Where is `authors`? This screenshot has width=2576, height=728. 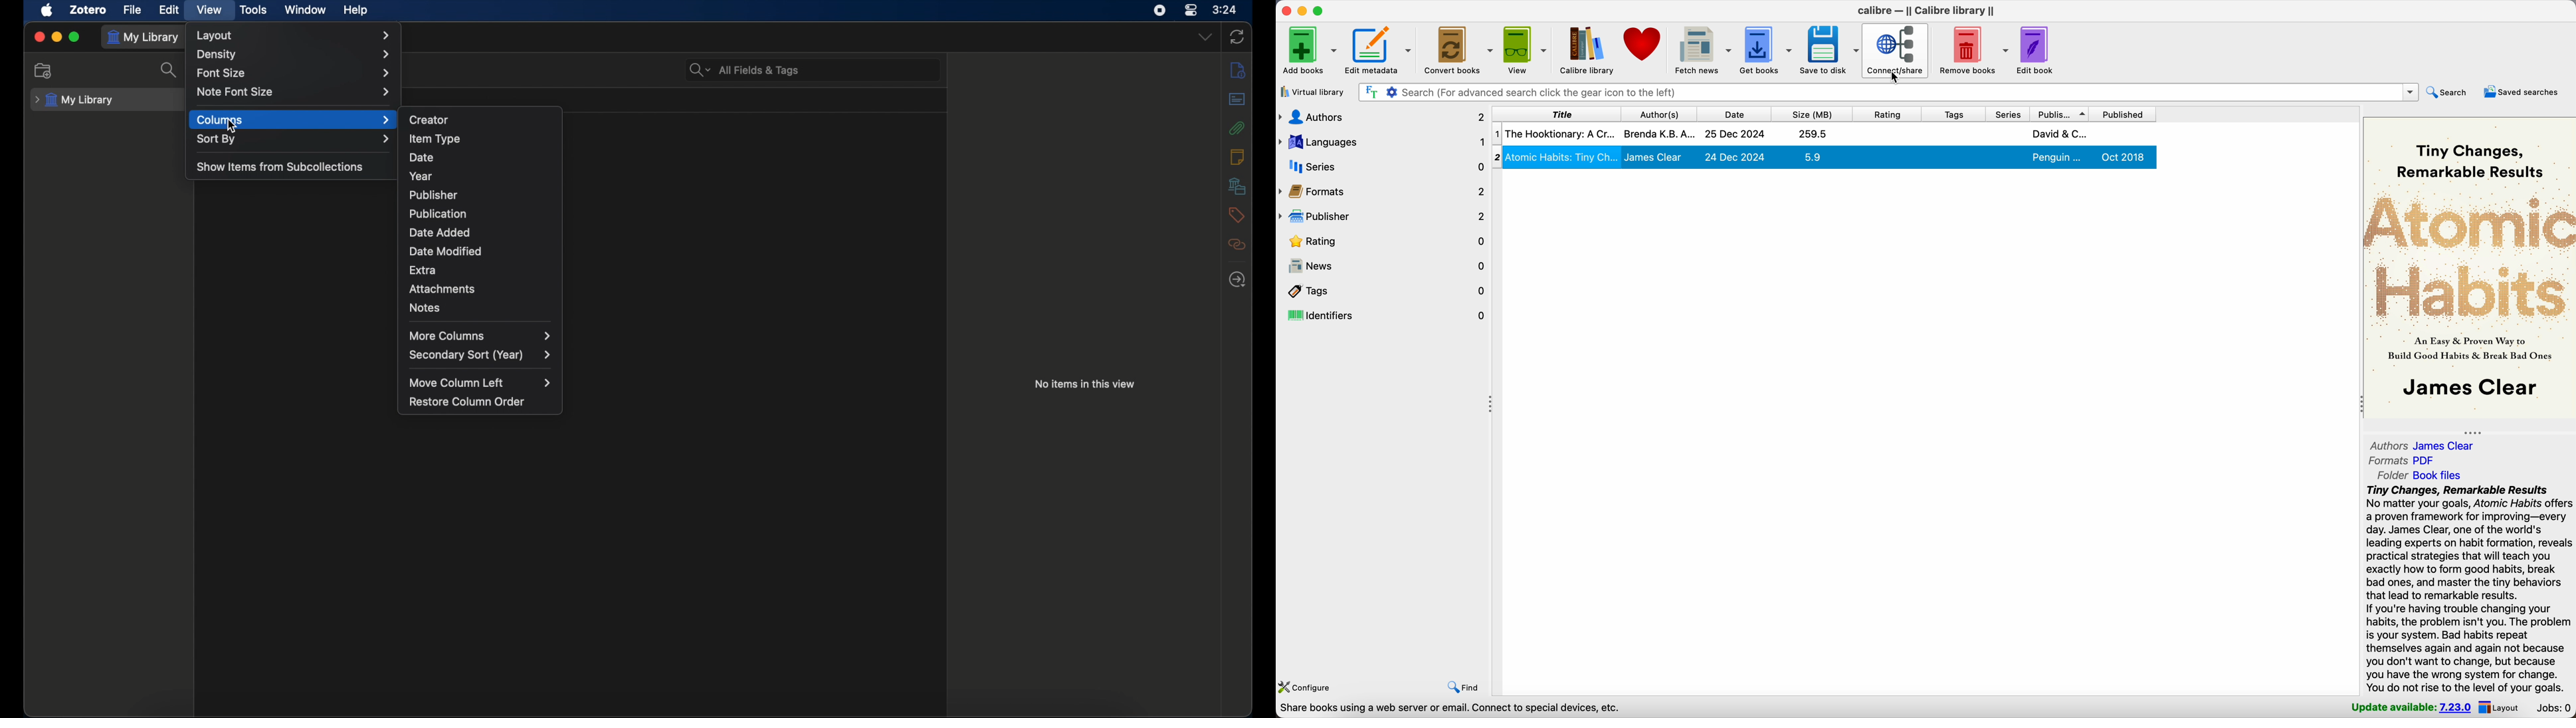
authors is located at coordinates (1382, 119).